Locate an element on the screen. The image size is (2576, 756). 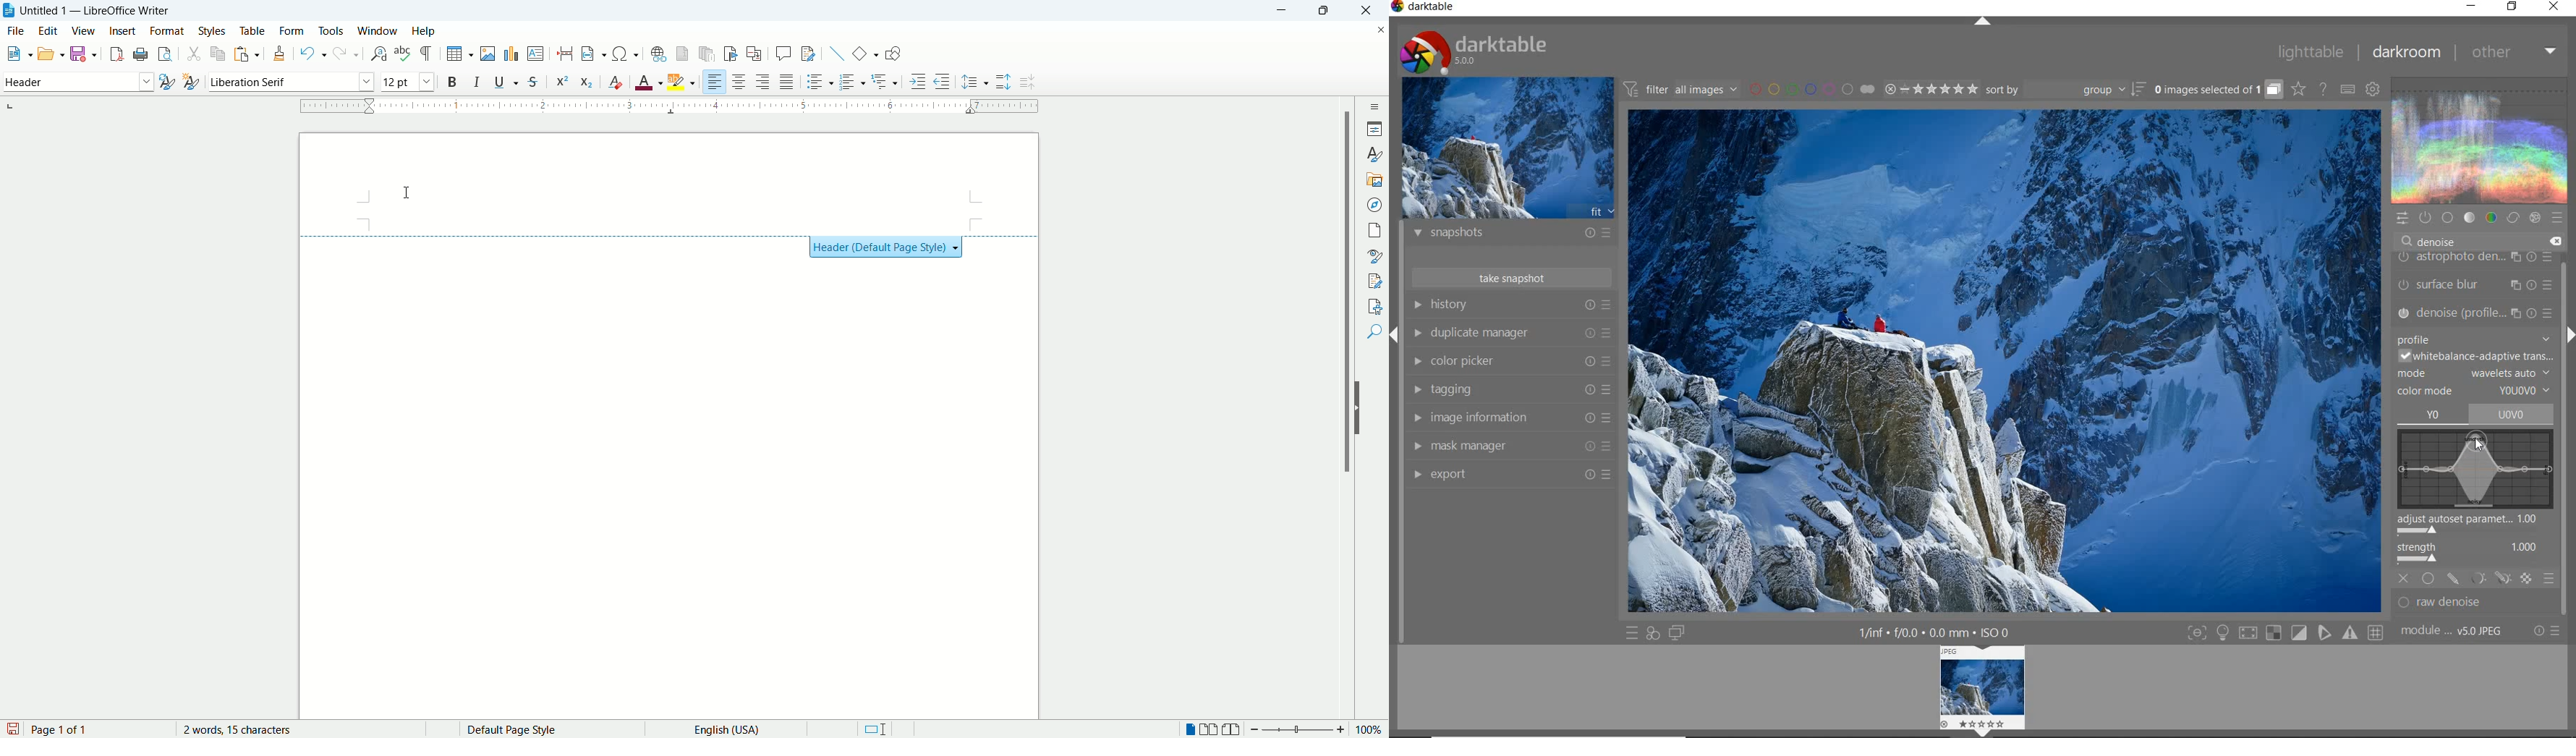
darkroom is located at coordinates (2406, 52).